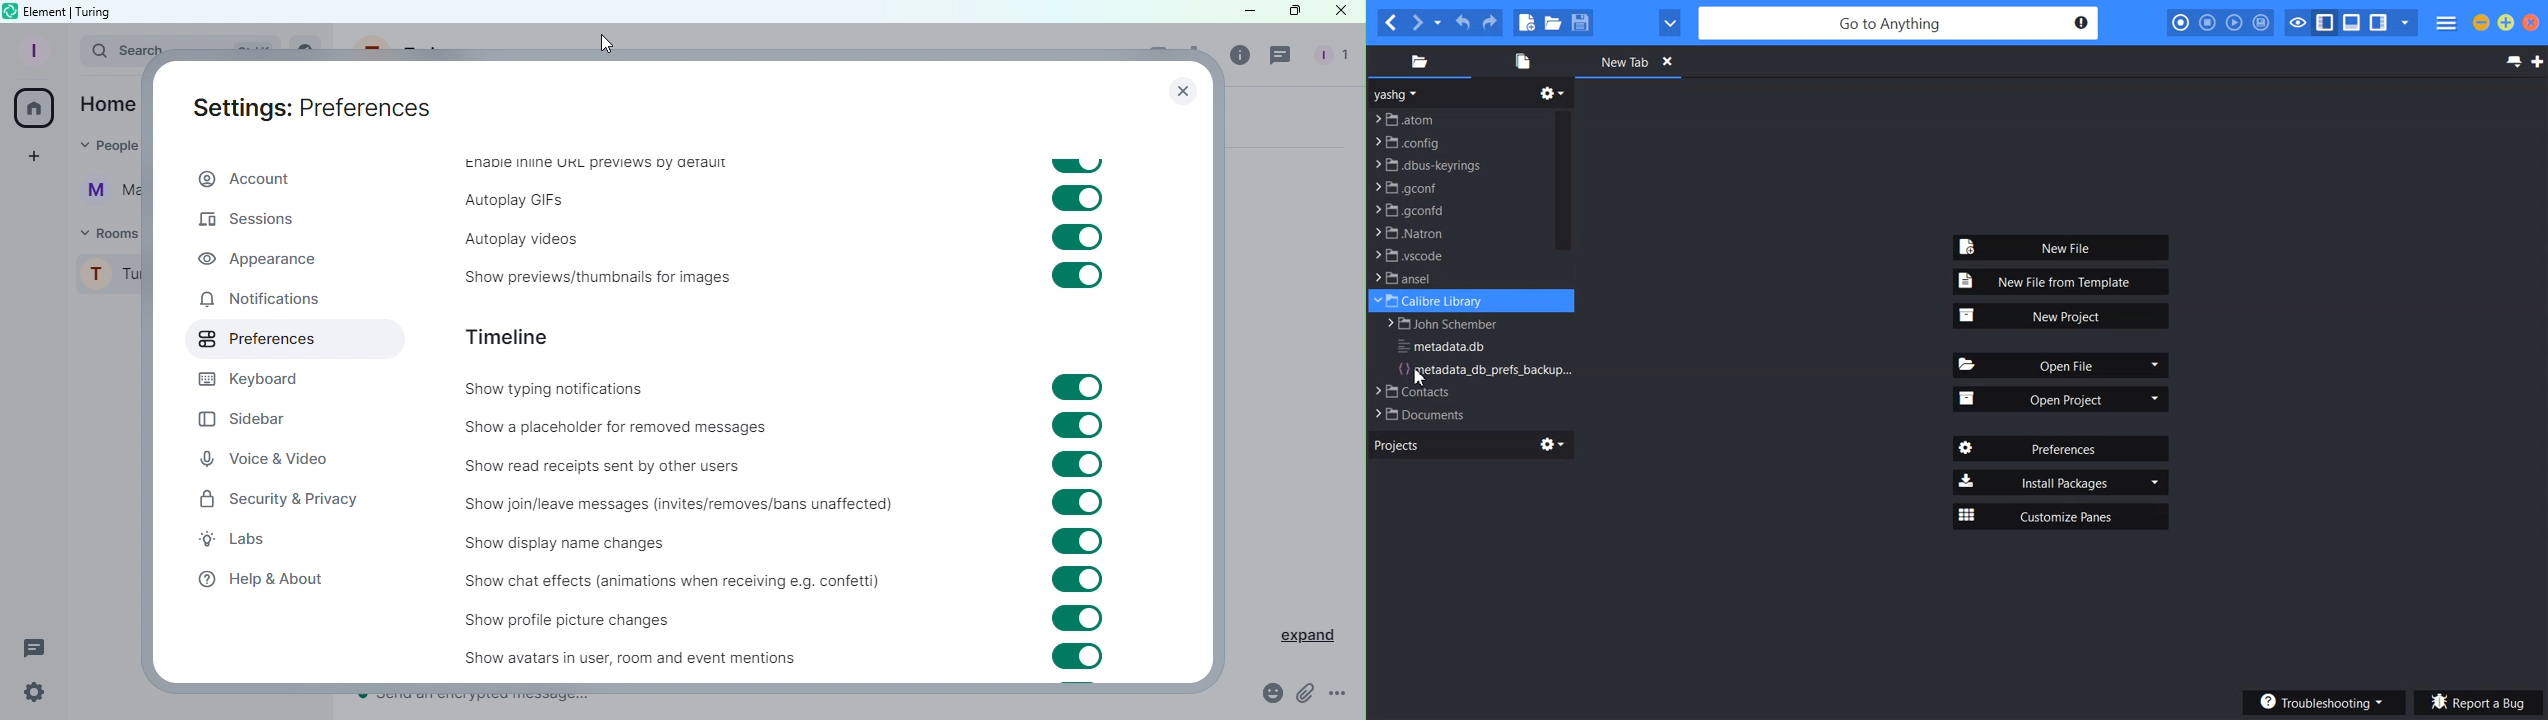 Image resolution: width=2548 pixels, height=728 pixels. Describe the element at coordinates (1457, 278) in the screenshot. I see `File` at that location.